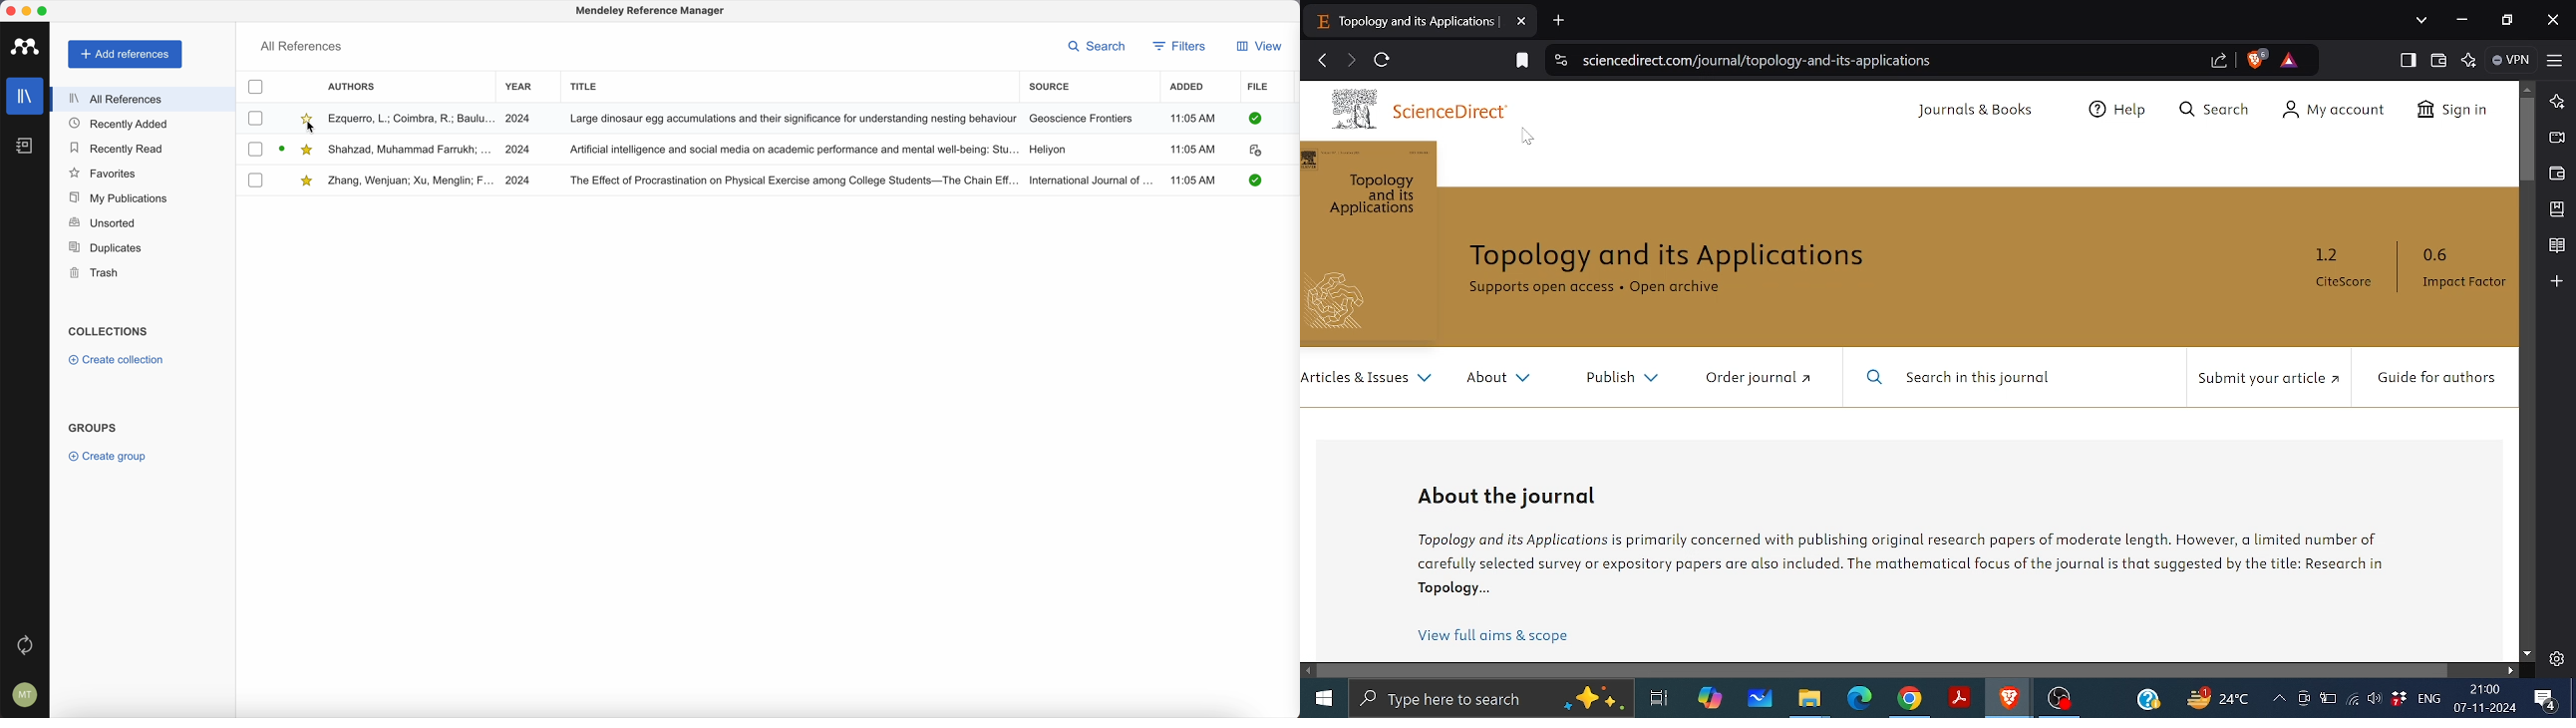 Image resolution: width=2576 pixels, height=728 pixels. What do you see at coordinates (2333, 112) in the screenshot?
I see ` My account` at bounding box center [2333, 112].